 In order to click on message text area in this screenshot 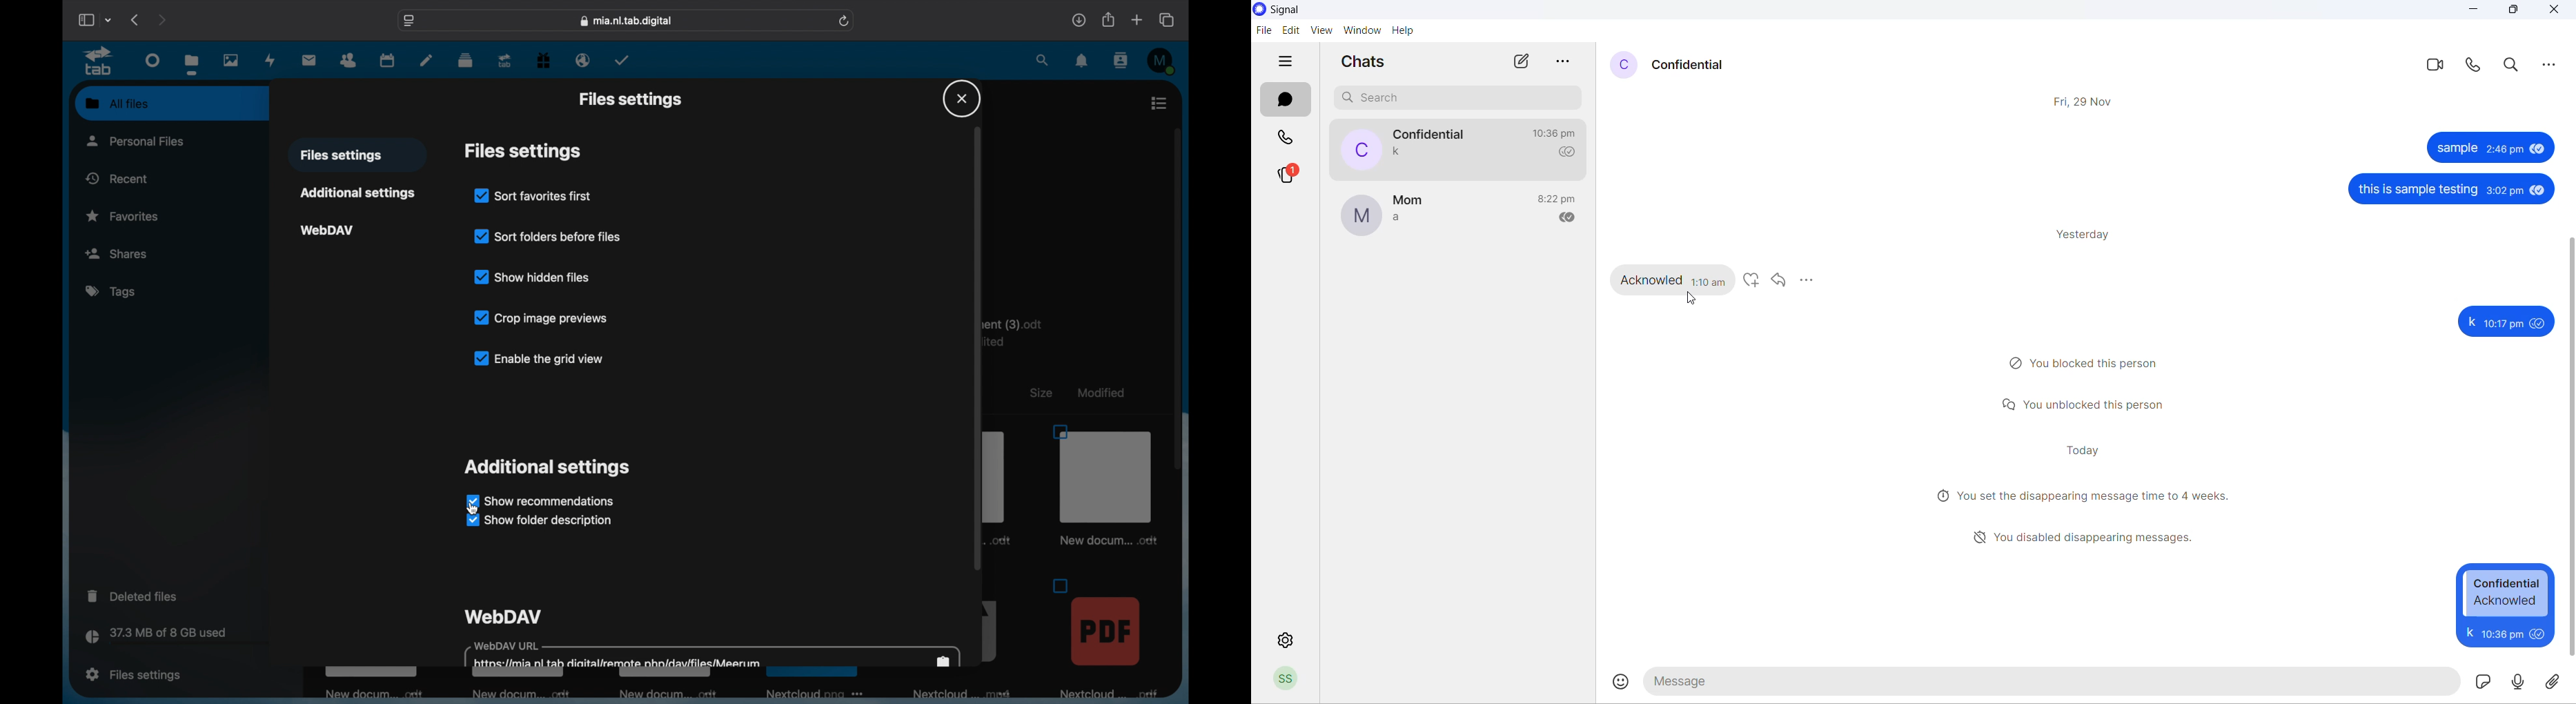, I will do `click(2052, 681)`.